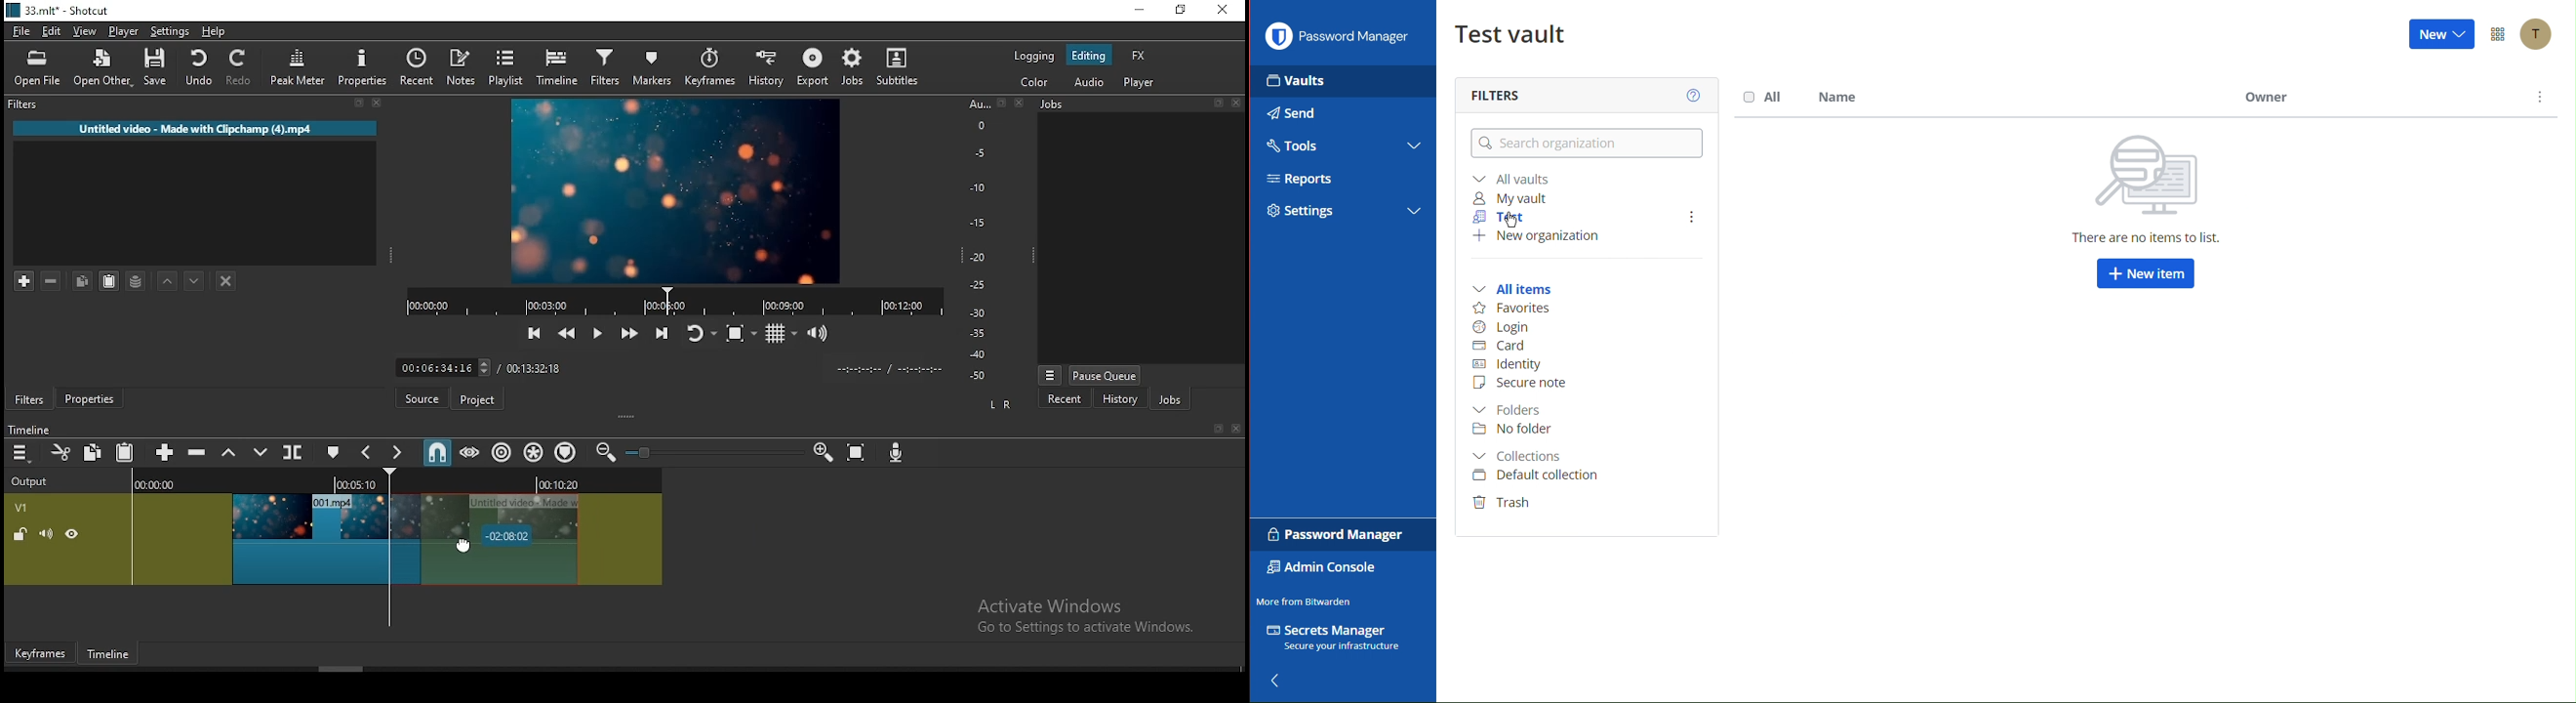 Image resolution: width=2576 pixels, height=728 pixels. What do you see at coordinates (107, 280) in the screenshot?
I see `paste filter` at bounding box center [107, 280].